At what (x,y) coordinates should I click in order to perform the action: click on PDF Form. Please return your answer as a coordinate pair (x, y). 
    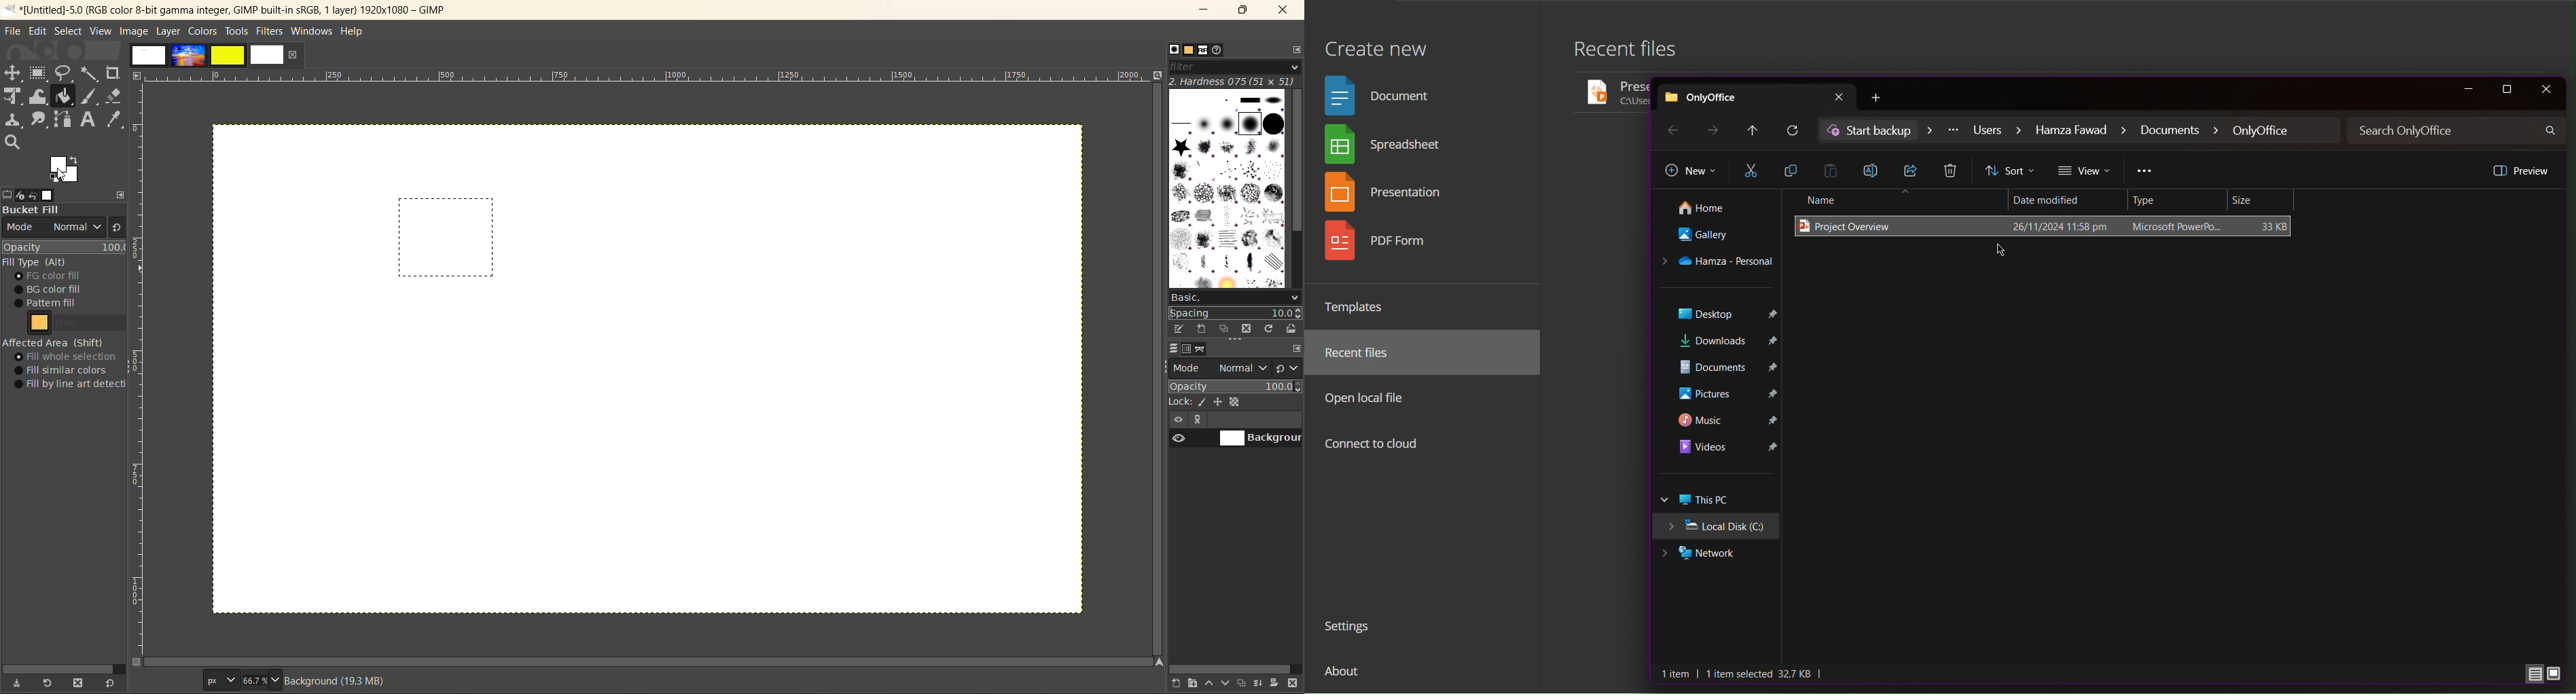
    Looking at the image, I should click on (1389, 245).